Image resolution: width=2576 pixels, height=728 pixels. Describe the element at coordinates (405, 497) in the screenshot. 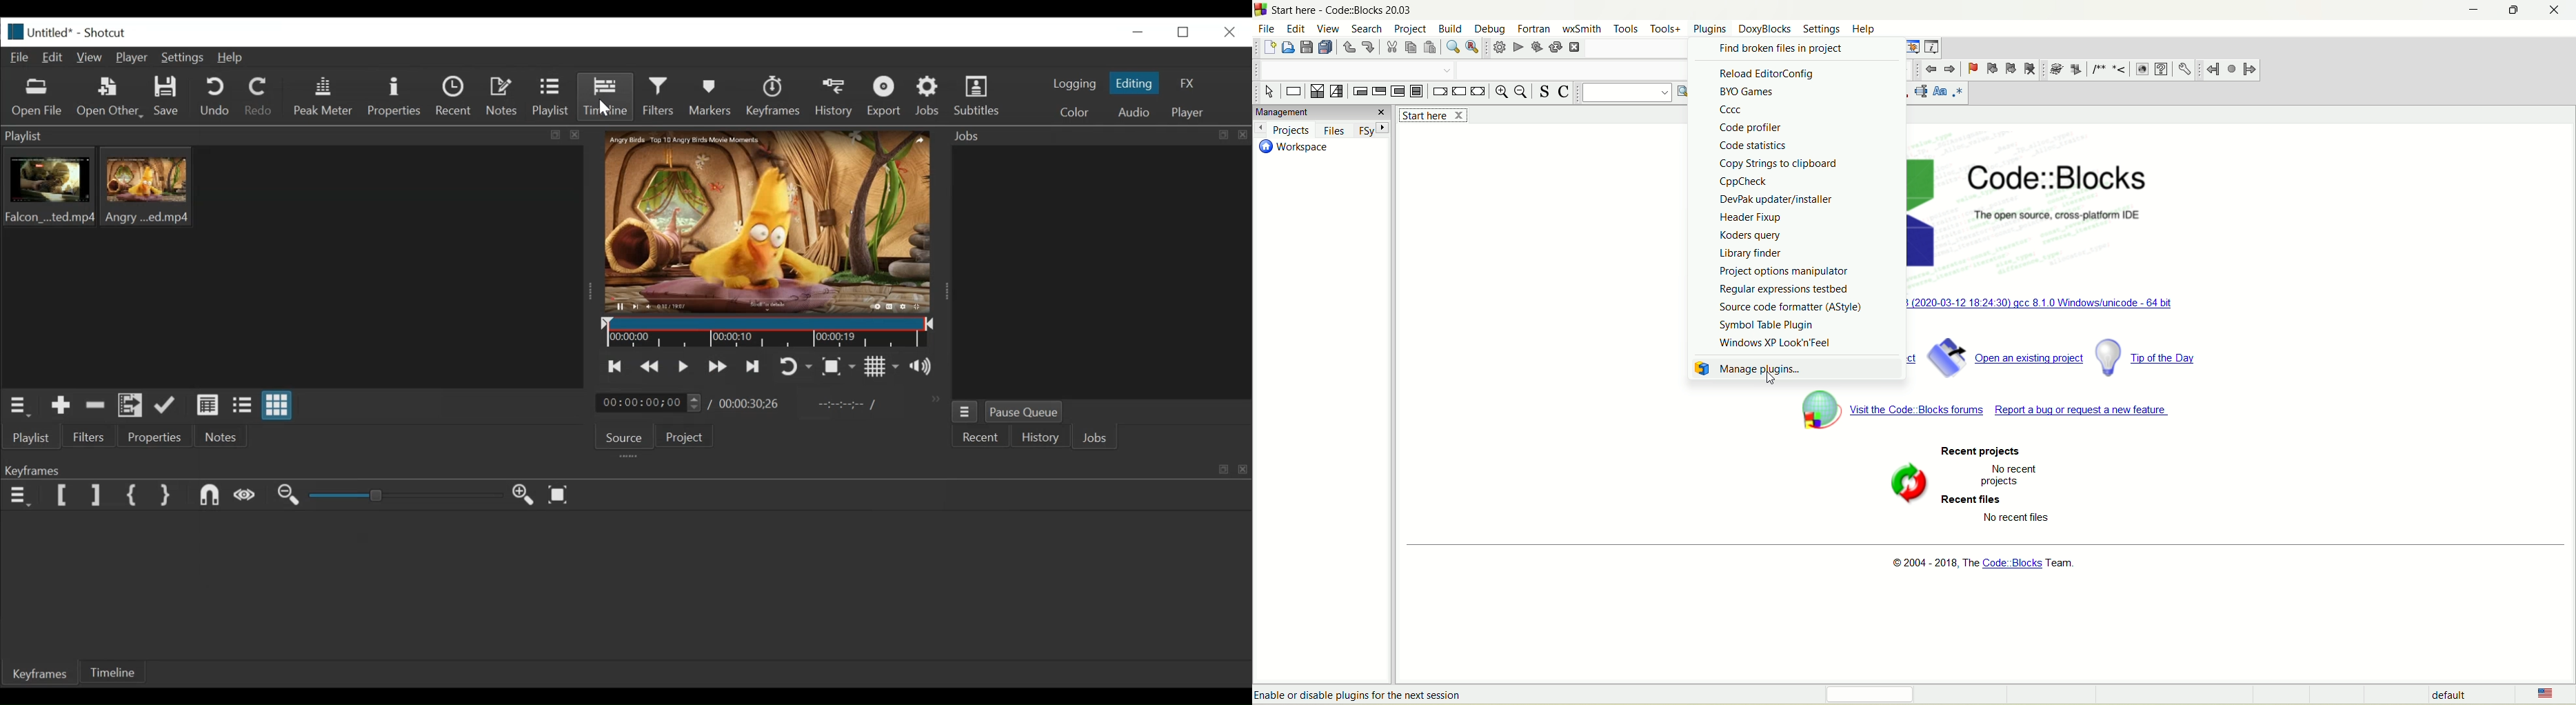

I see `slider` at that location.